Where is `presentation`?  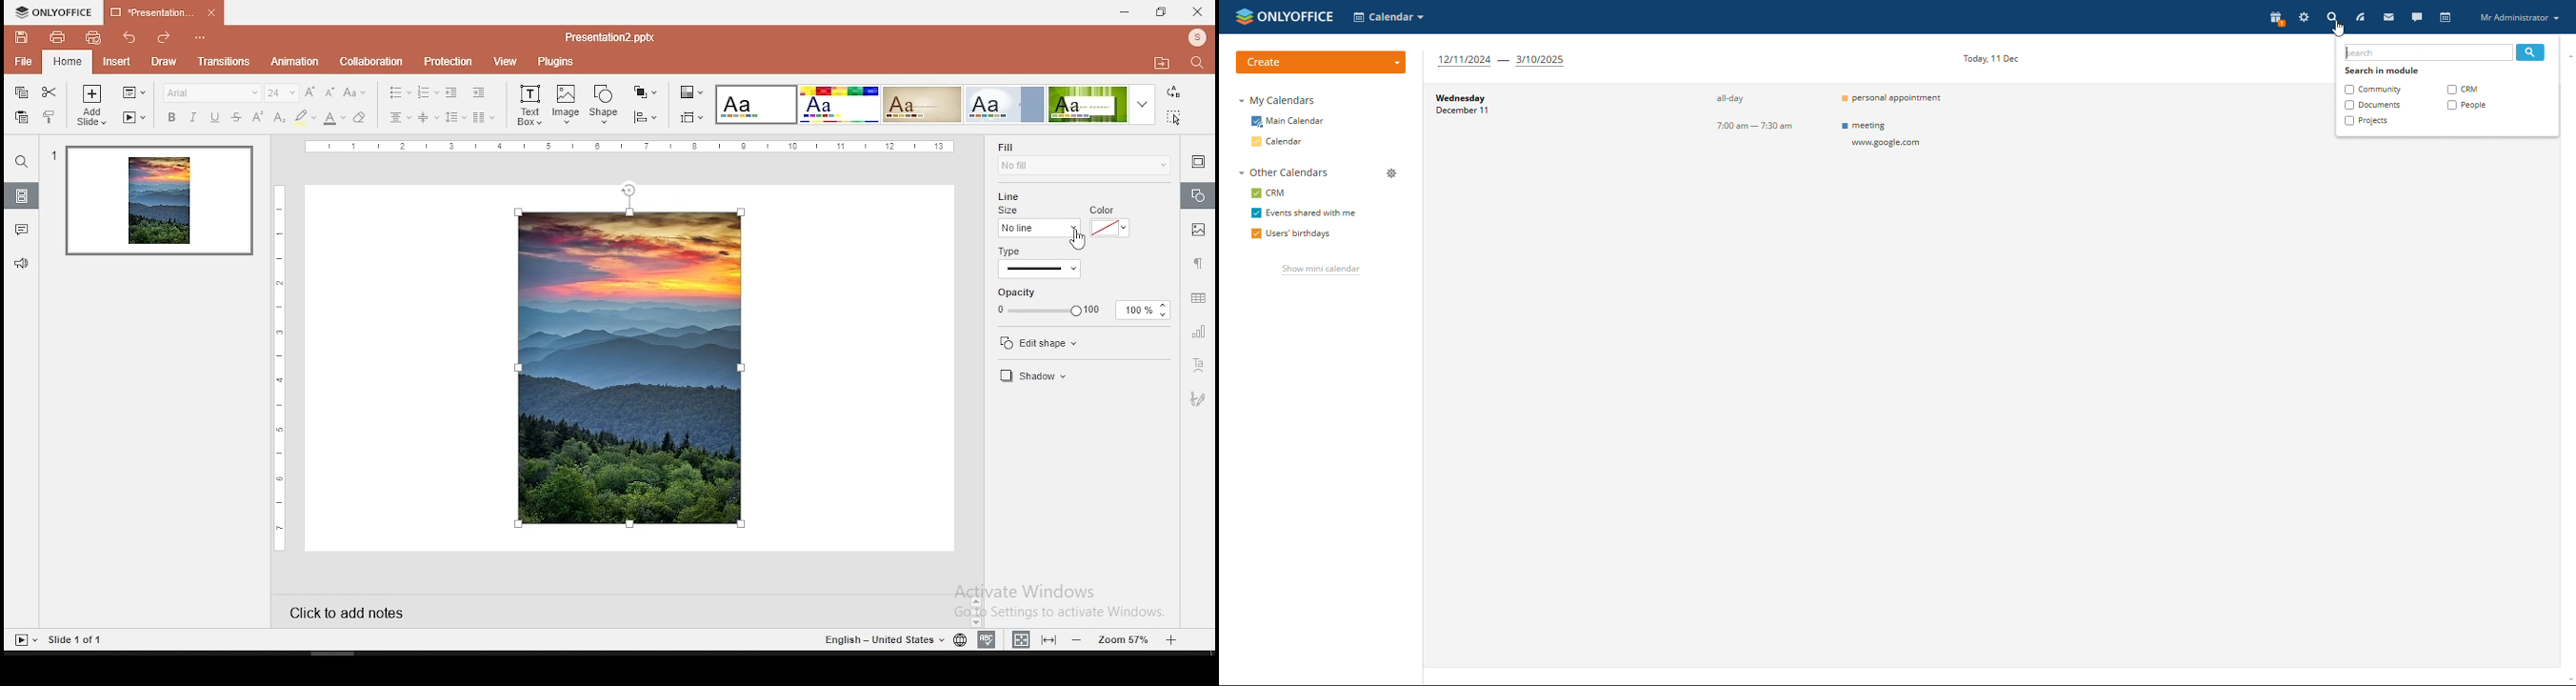 presentation is located at coordinates (164, 11).